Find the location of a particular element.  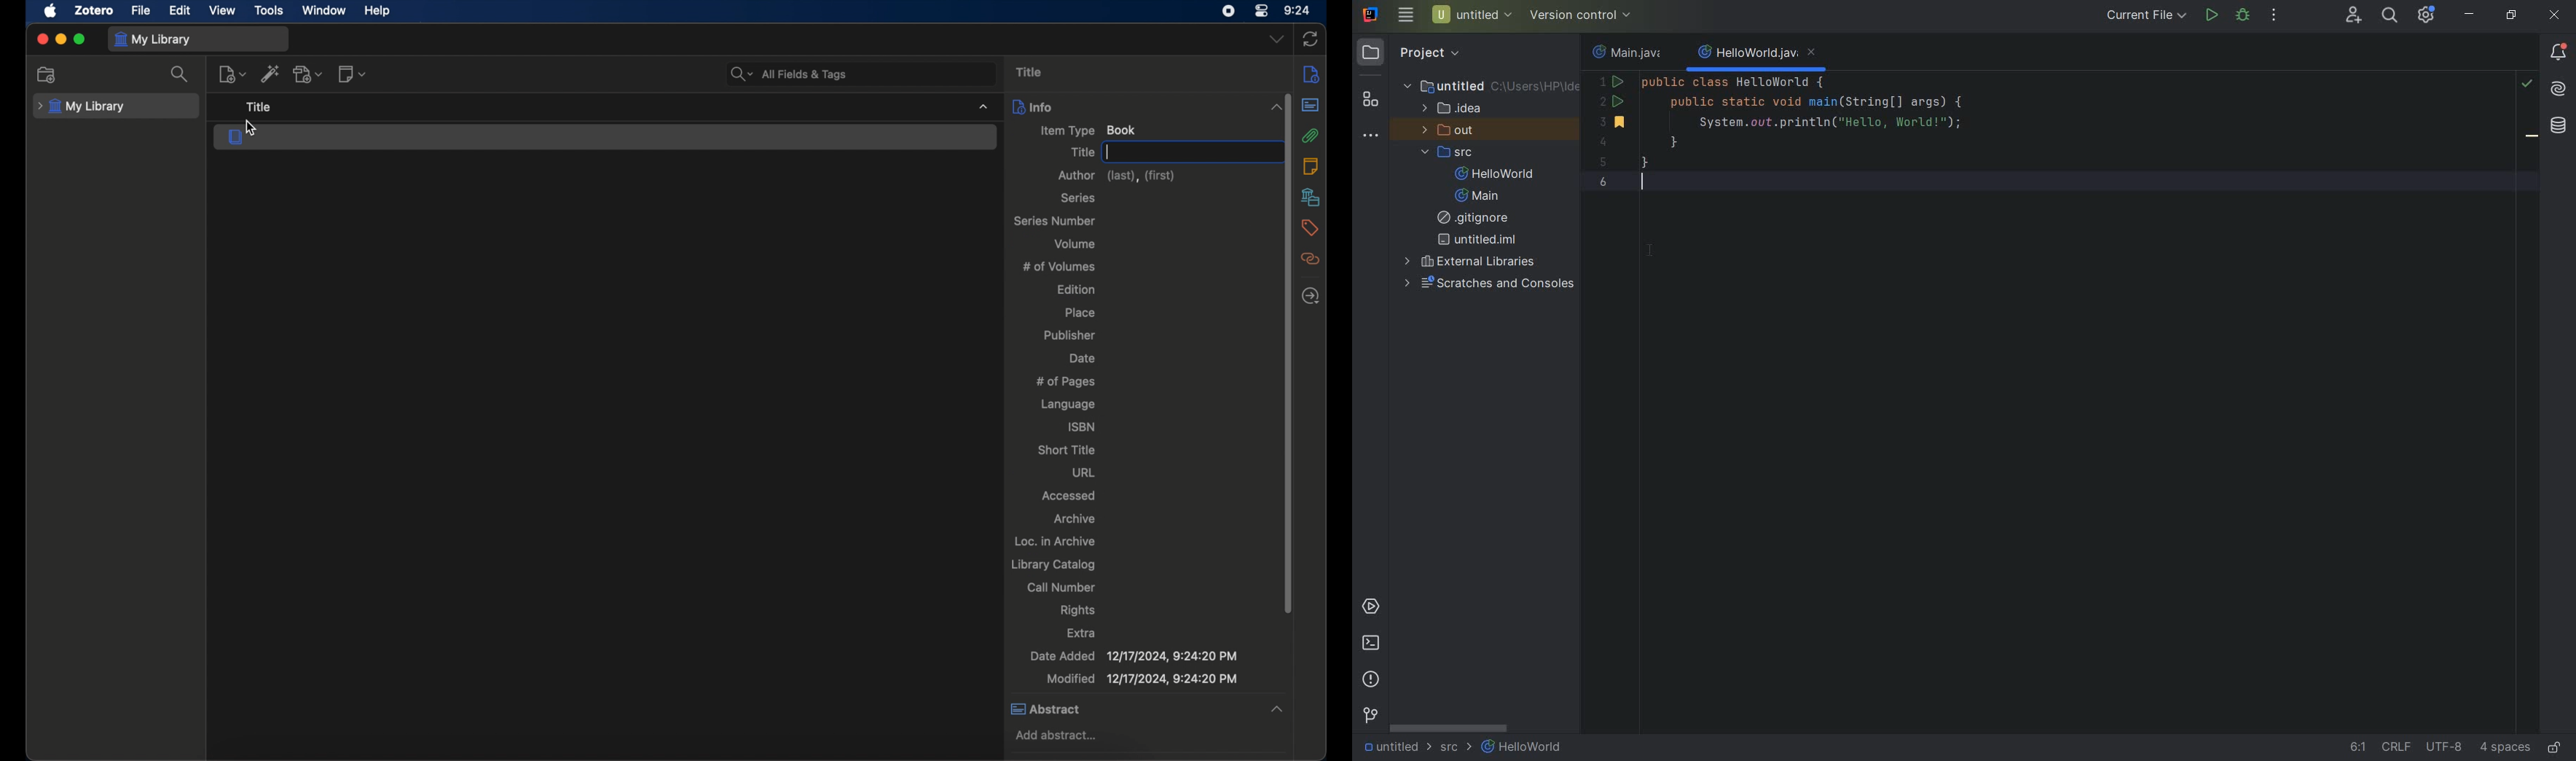

add abstract is located at coordinates (1061, 735).